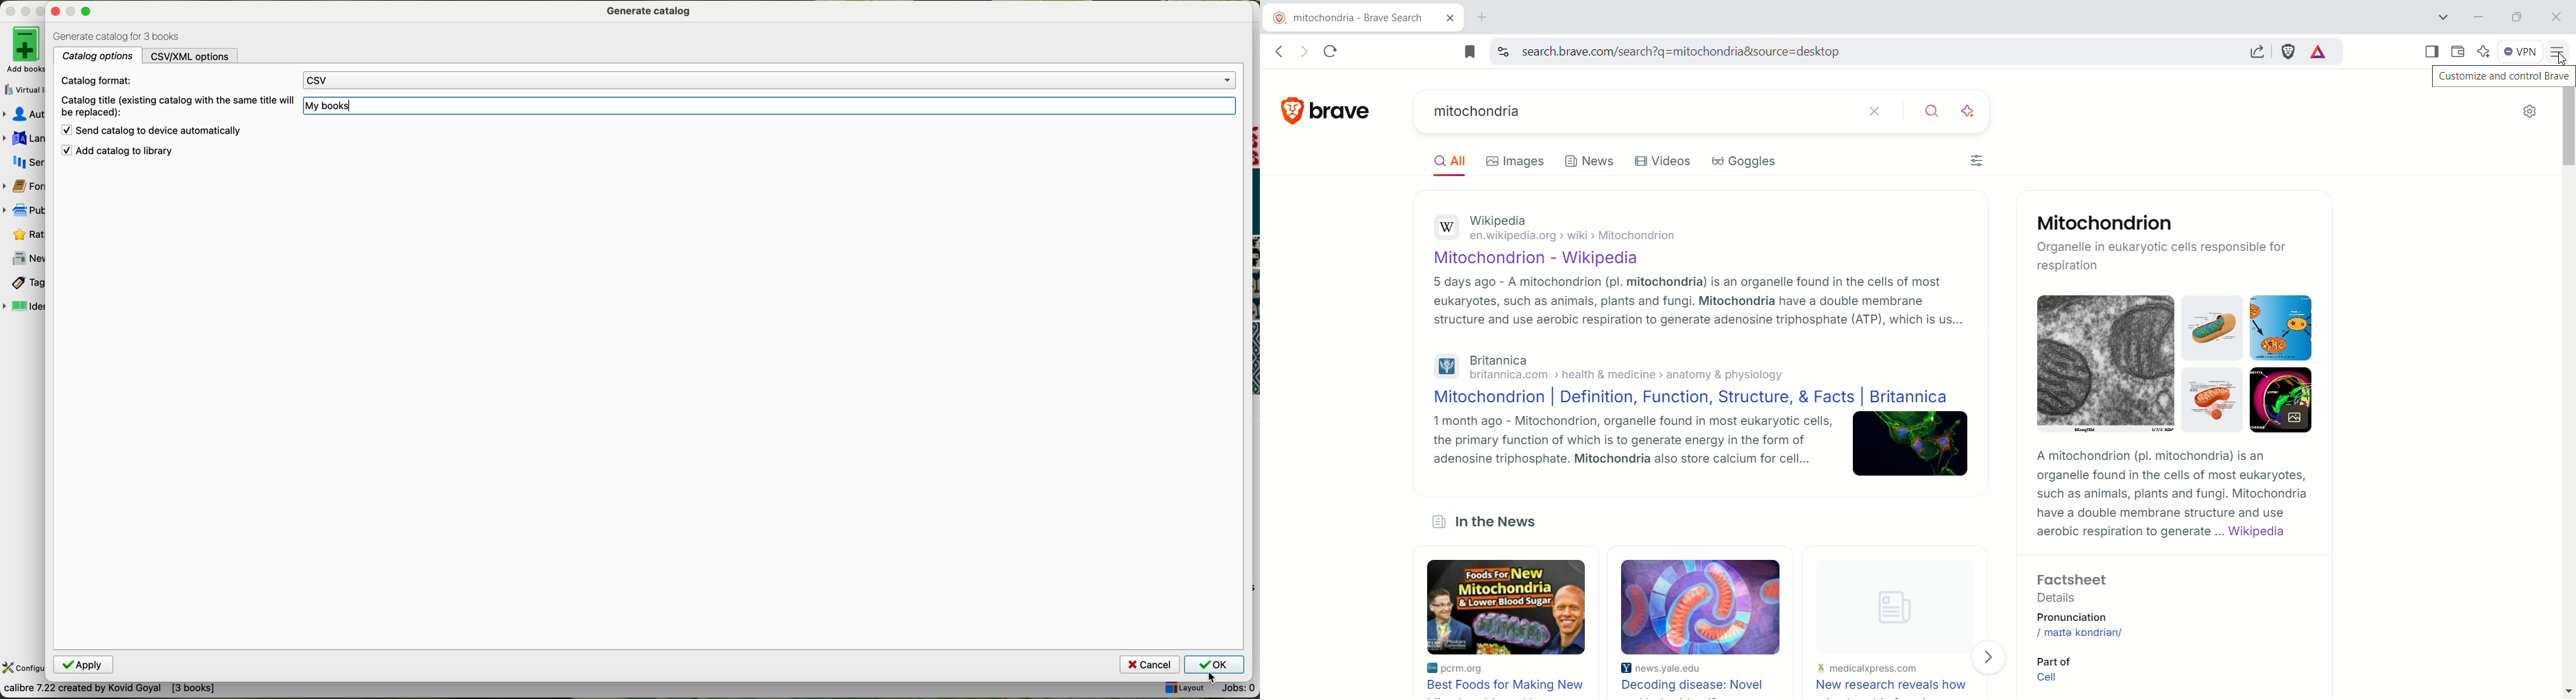 The width and height of the screenshot is (2576, 700). What do you see at coordinates (21, 138) in the screenshot?
I see `languages` at bounding box center [21, 138].